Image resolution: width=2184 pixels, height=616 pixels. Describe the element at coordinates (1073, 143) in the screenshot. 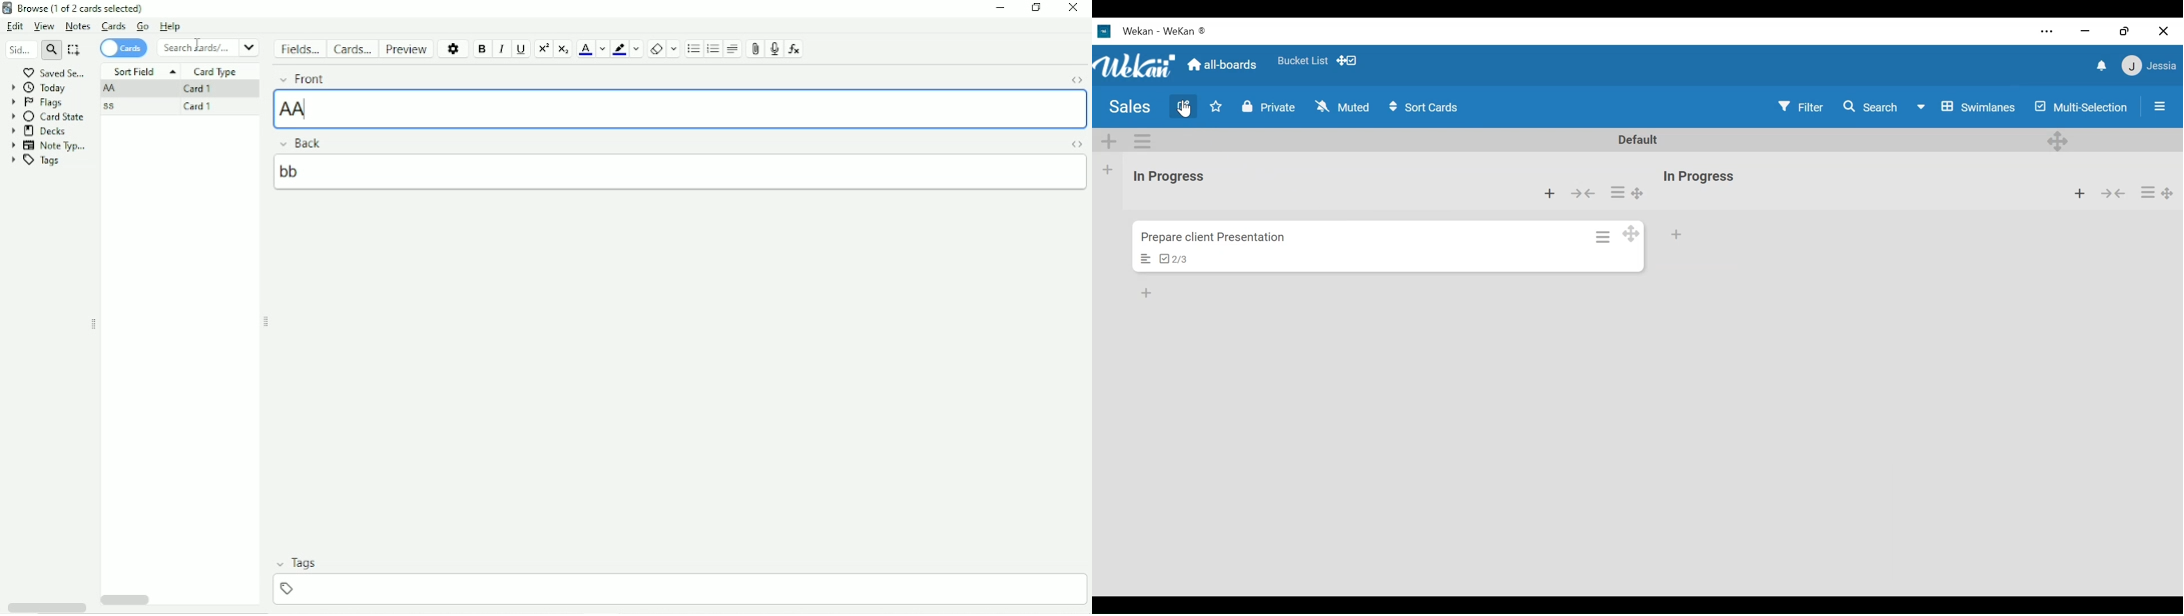

I see `Toggle HTML Editor` at that location.